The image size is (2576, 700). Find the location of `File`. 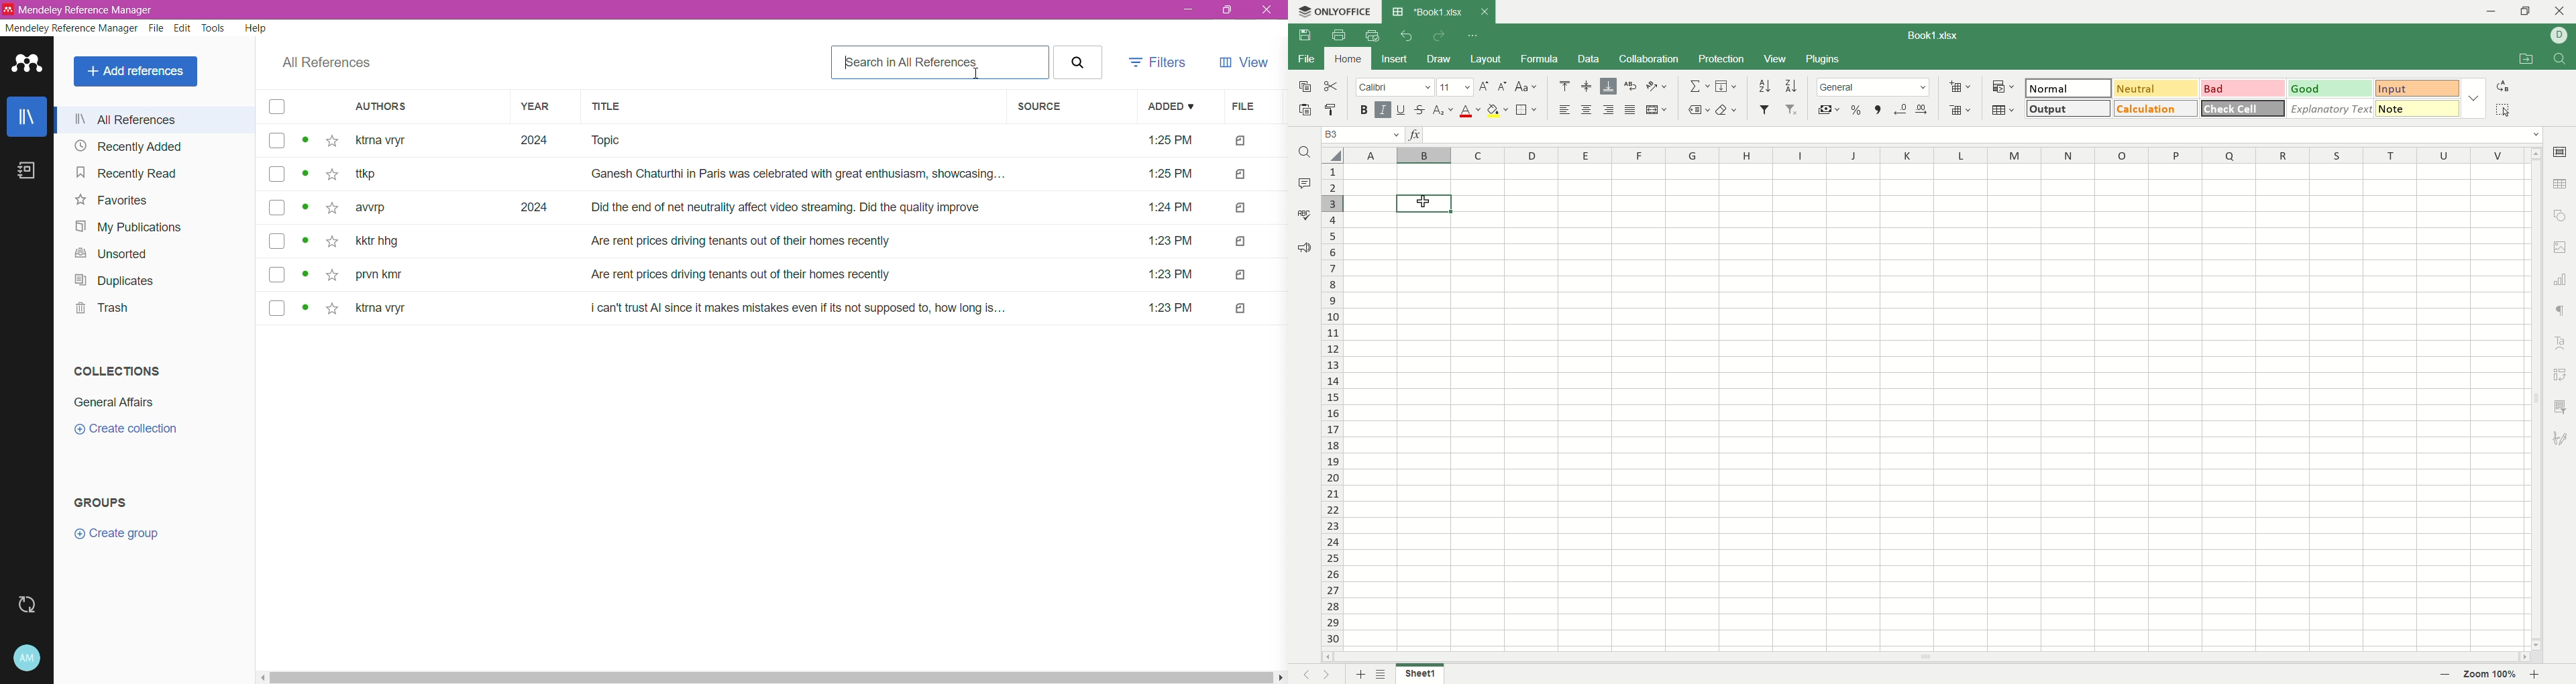

File is located at coordinates (154, 28).